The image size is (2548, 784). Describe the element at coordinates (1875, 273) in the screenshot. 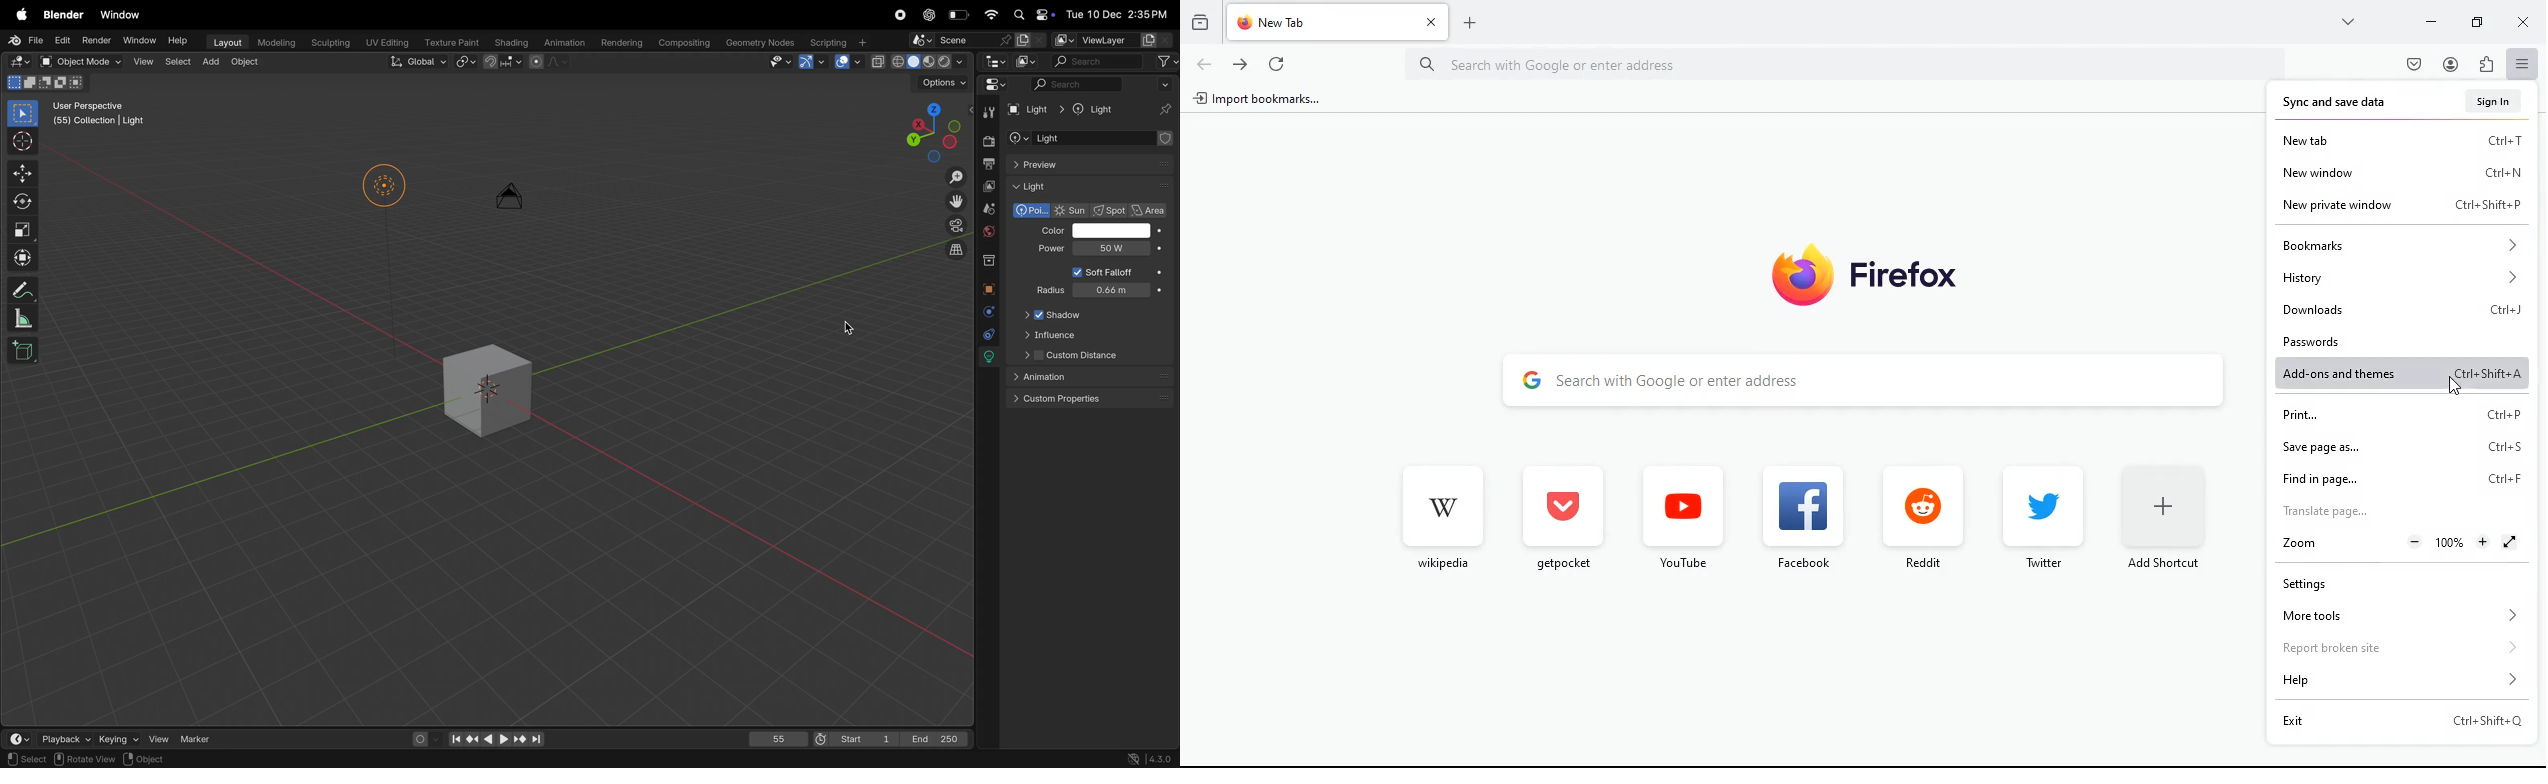

I see `firefox` at that location.